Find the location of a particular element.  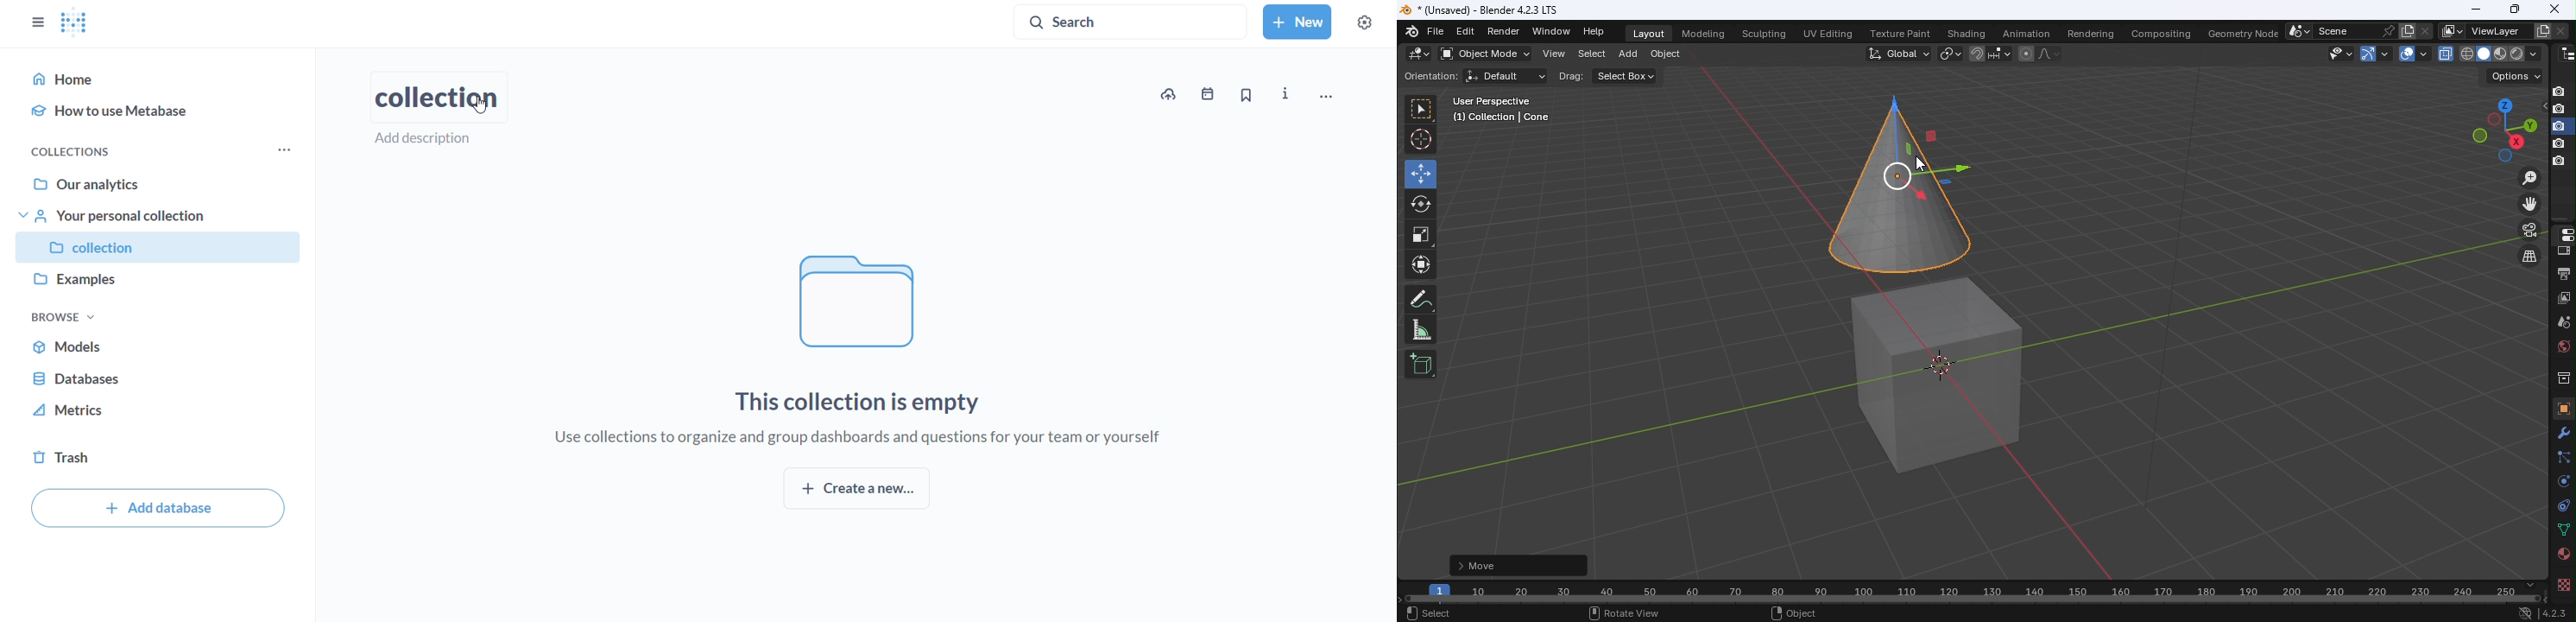

Animation is located at coordinates (2021, 33).